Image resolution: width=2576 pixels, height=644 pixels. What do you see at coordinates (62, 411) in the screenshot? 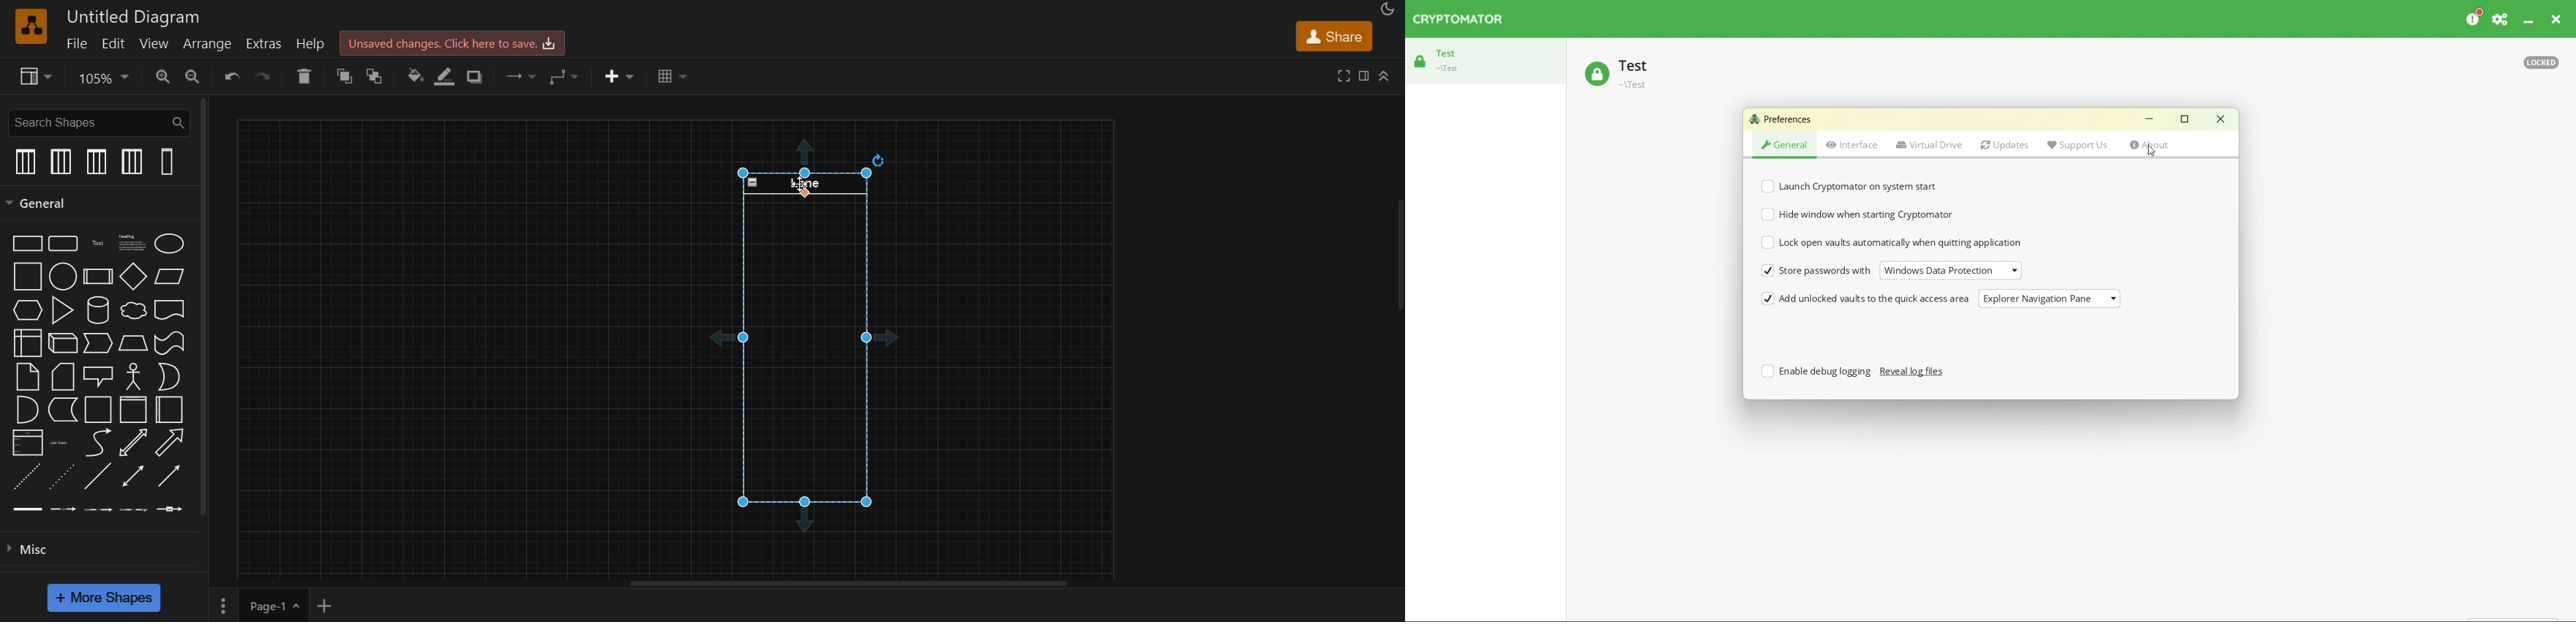
I see `data storage` at bounding box center [62, 411].